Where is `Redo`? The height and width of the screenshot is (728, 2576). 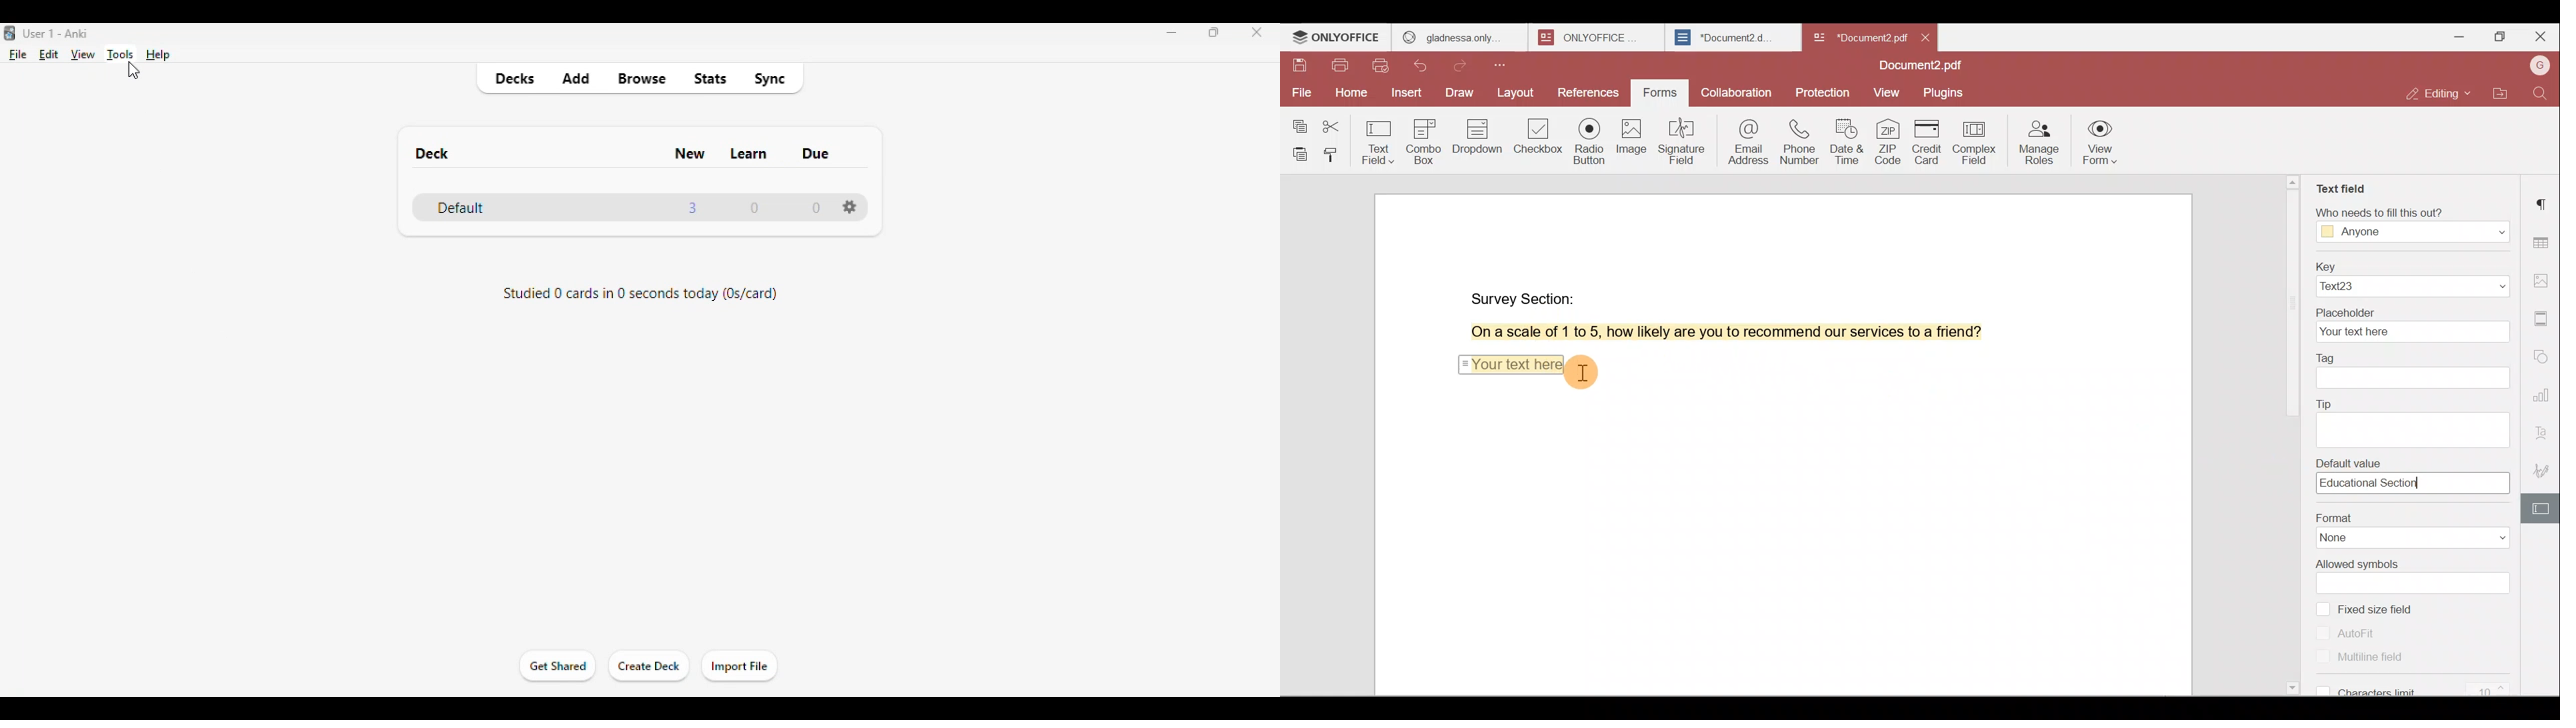 Redo is located at coordinates (1464, 66).